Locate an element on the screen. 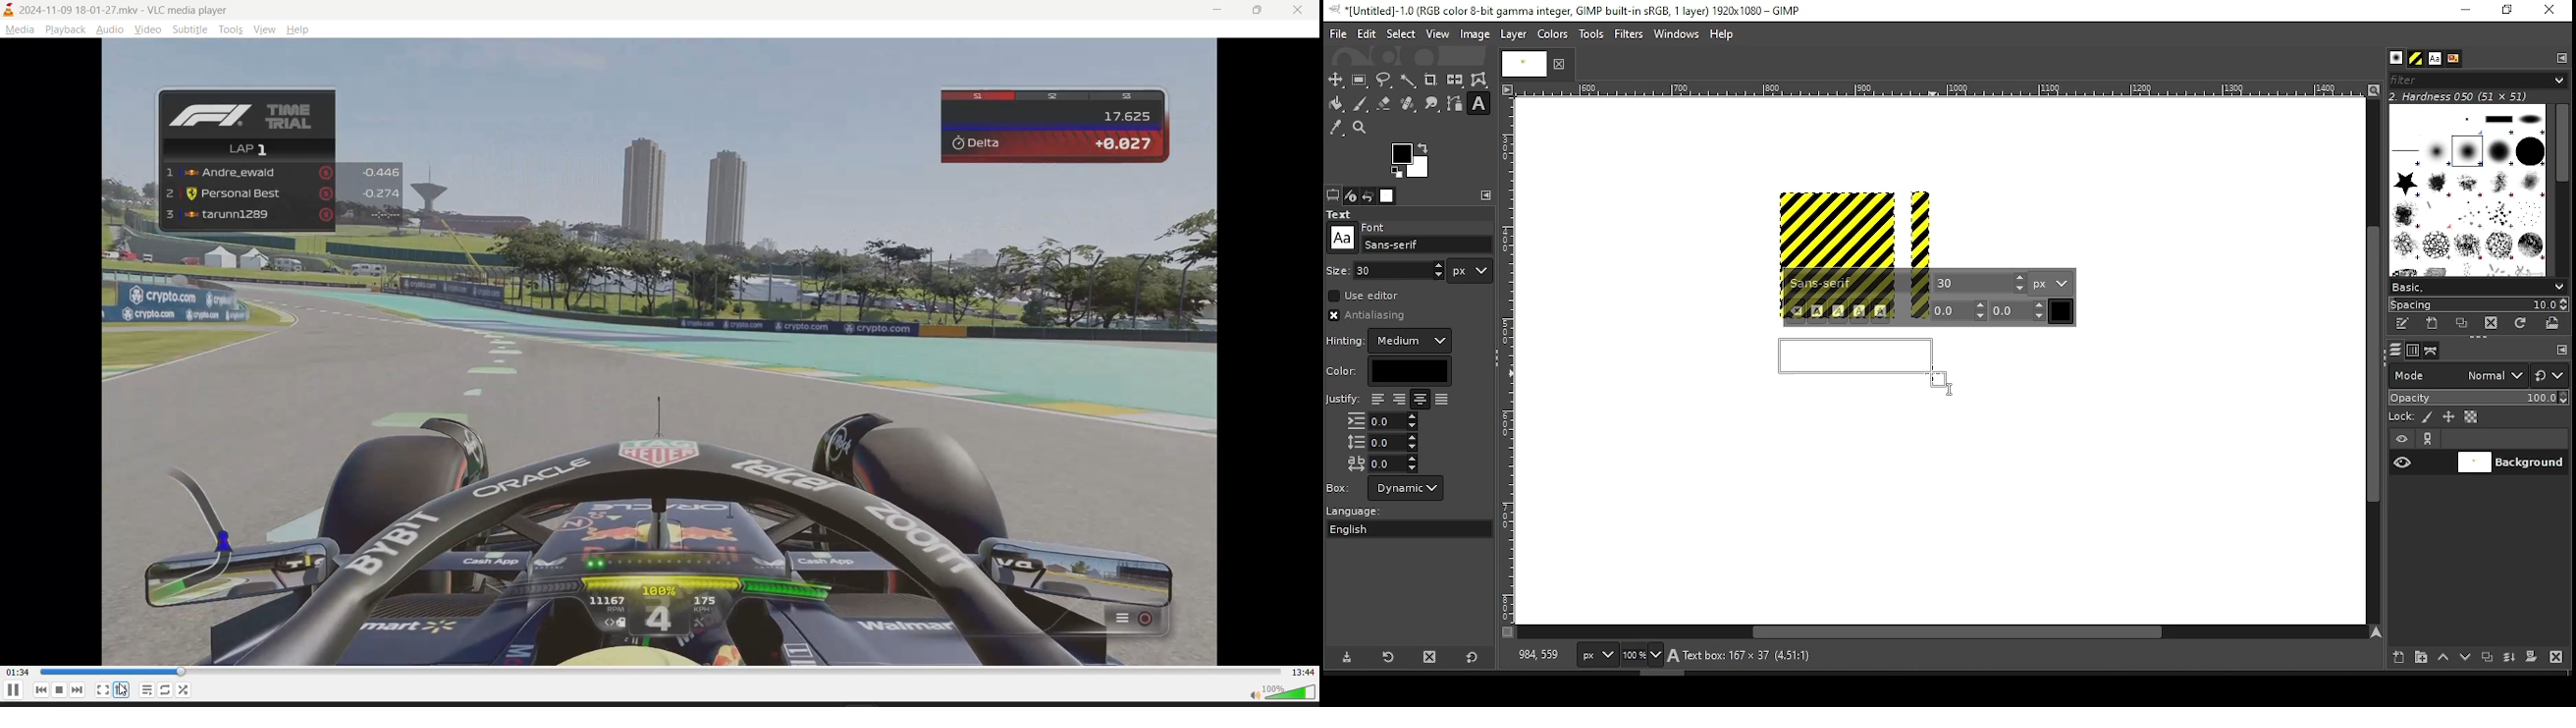  close is located at coordinates (1300, 8).